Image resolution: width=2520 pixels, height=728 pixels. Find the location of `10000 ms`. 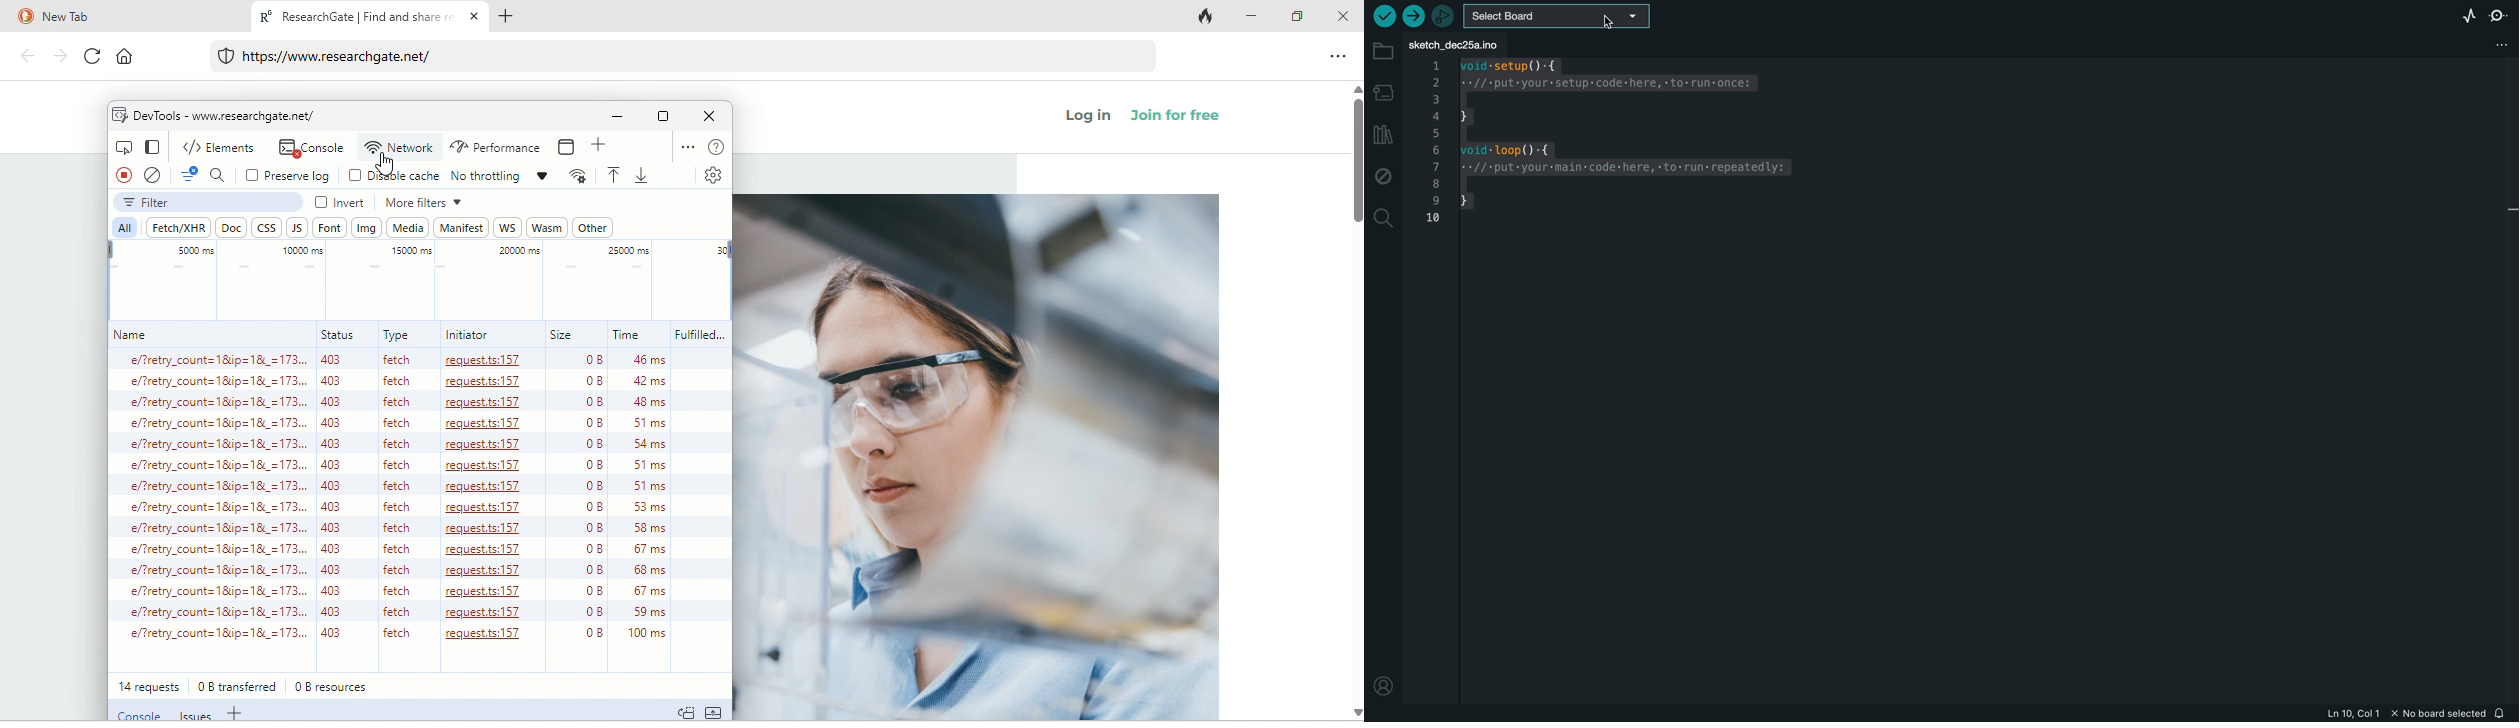

10000 ms is located at coordinates (298, 249).